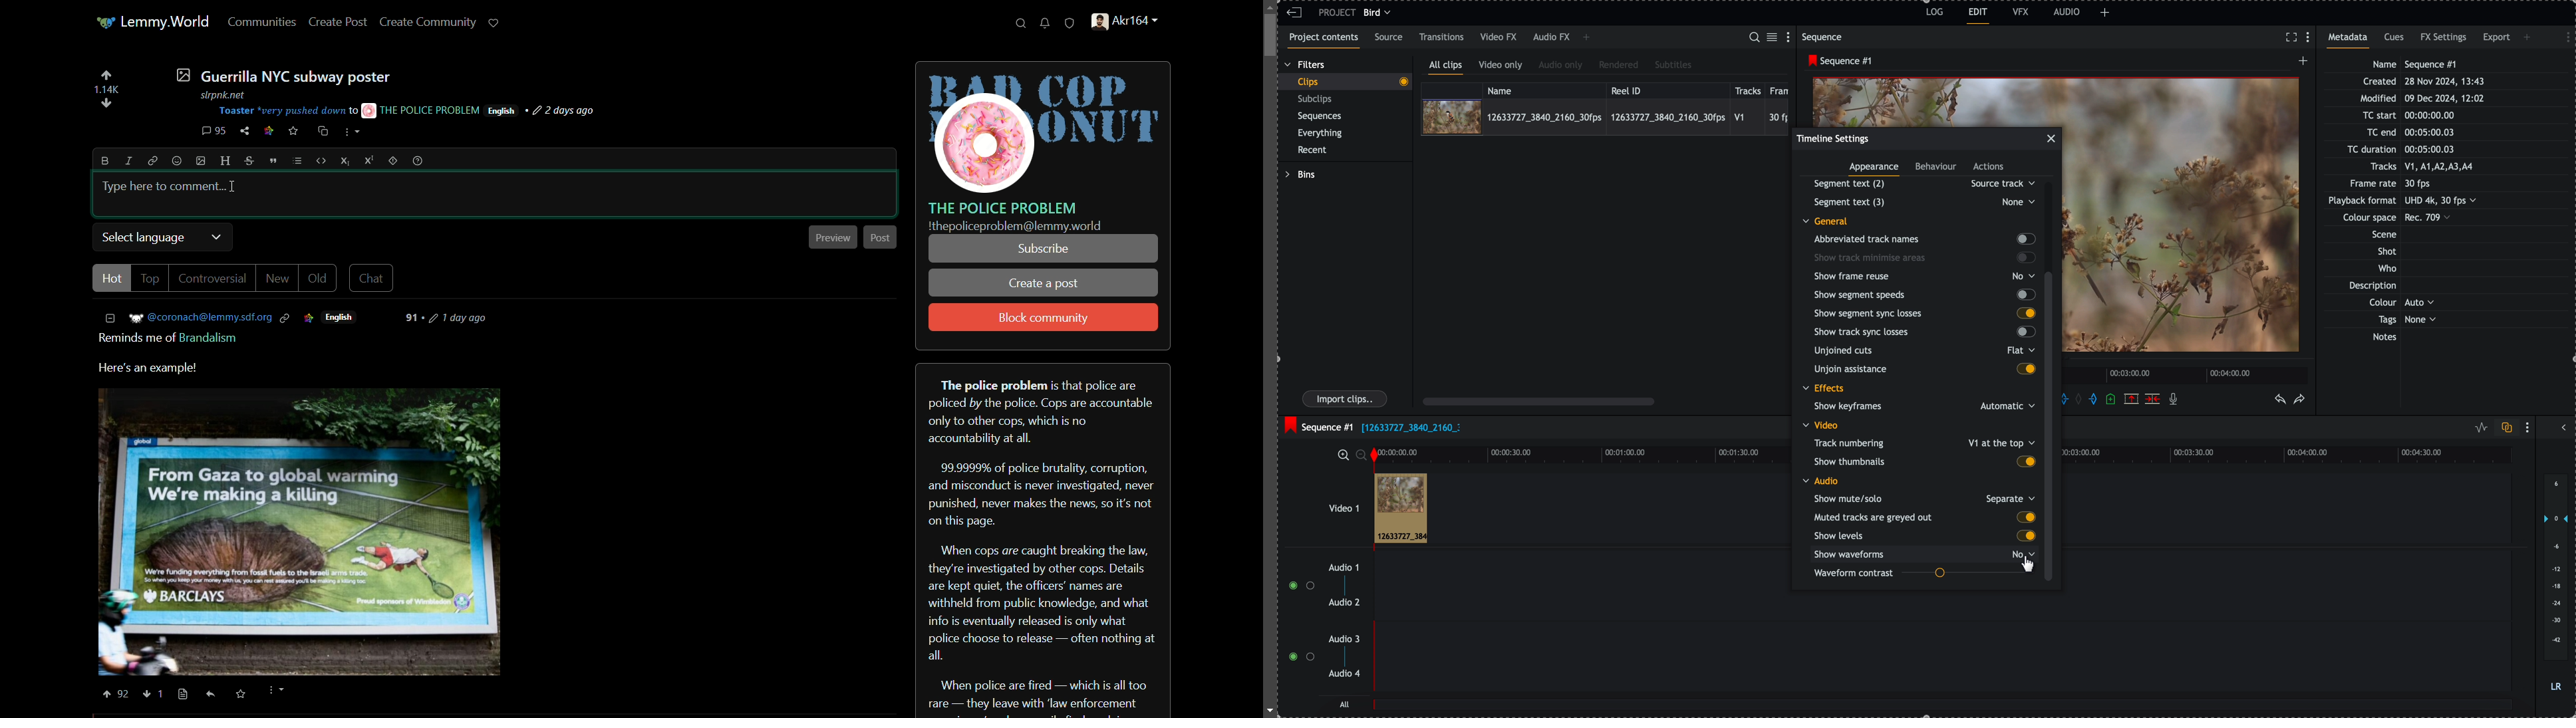  What do you see at coordinates (161, 185) in the screenshot?
I see `type here to comment` at bounding box center [161, 185].